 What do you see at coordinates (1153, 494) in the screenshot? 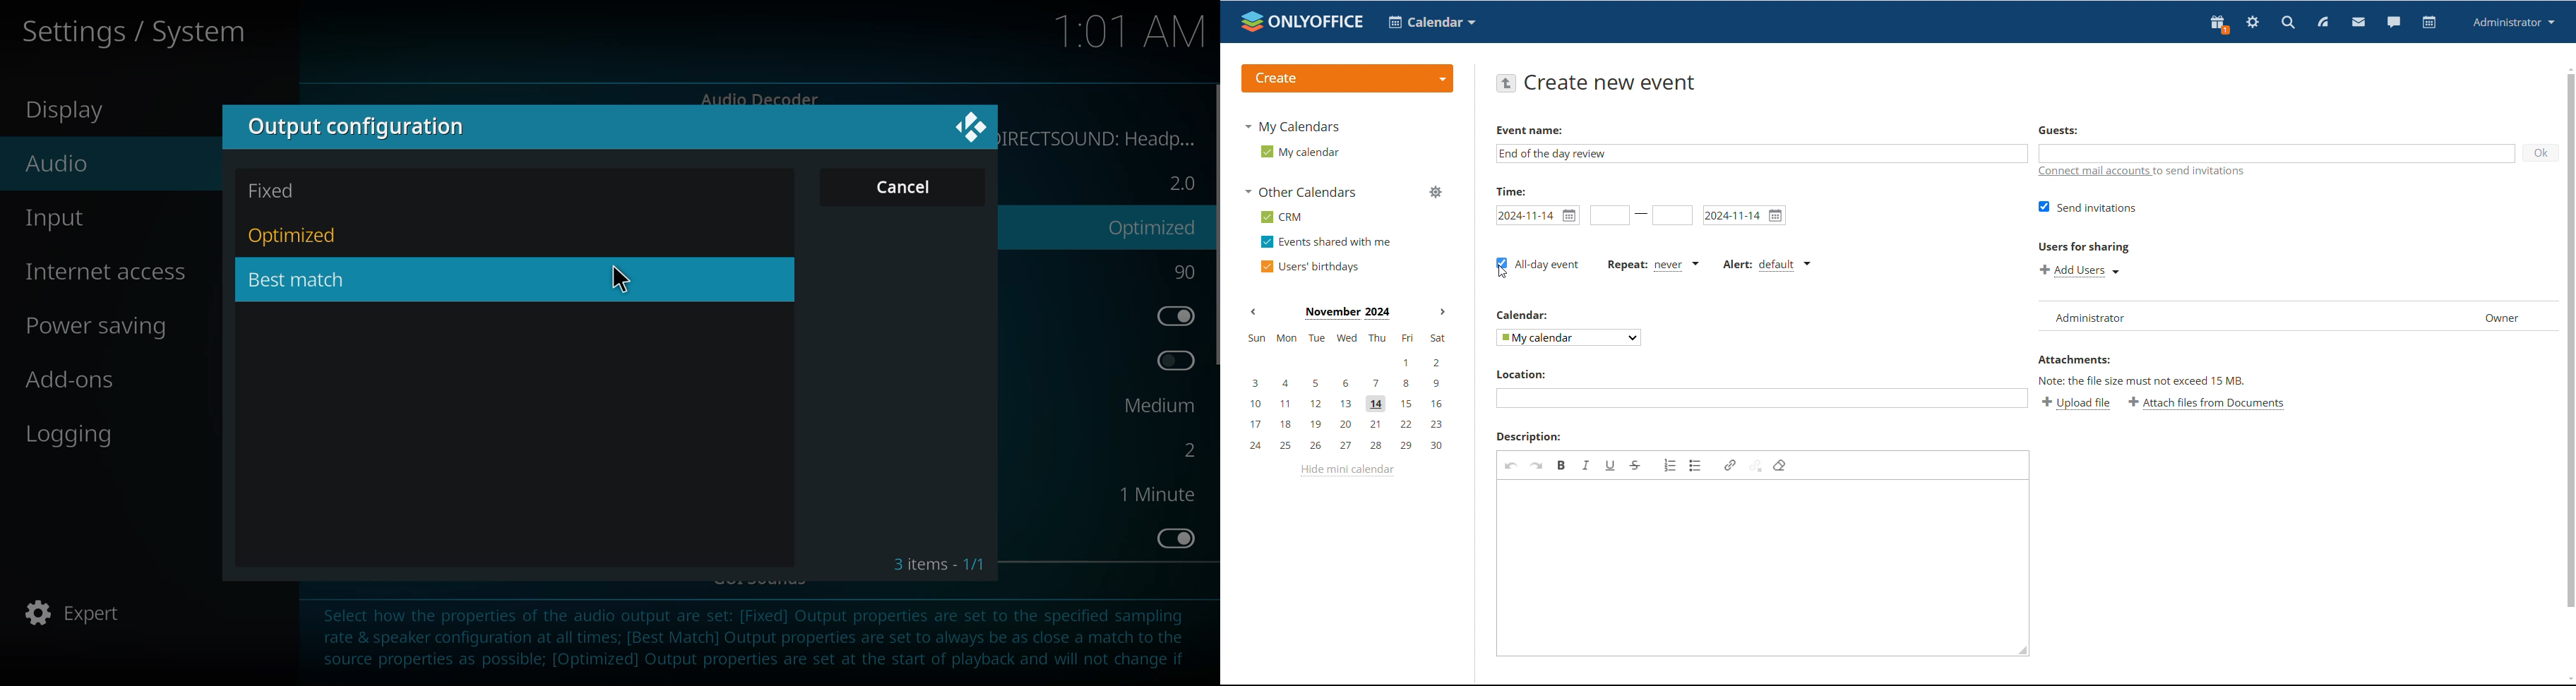
I see `1` at bounding box center [1153, 494].